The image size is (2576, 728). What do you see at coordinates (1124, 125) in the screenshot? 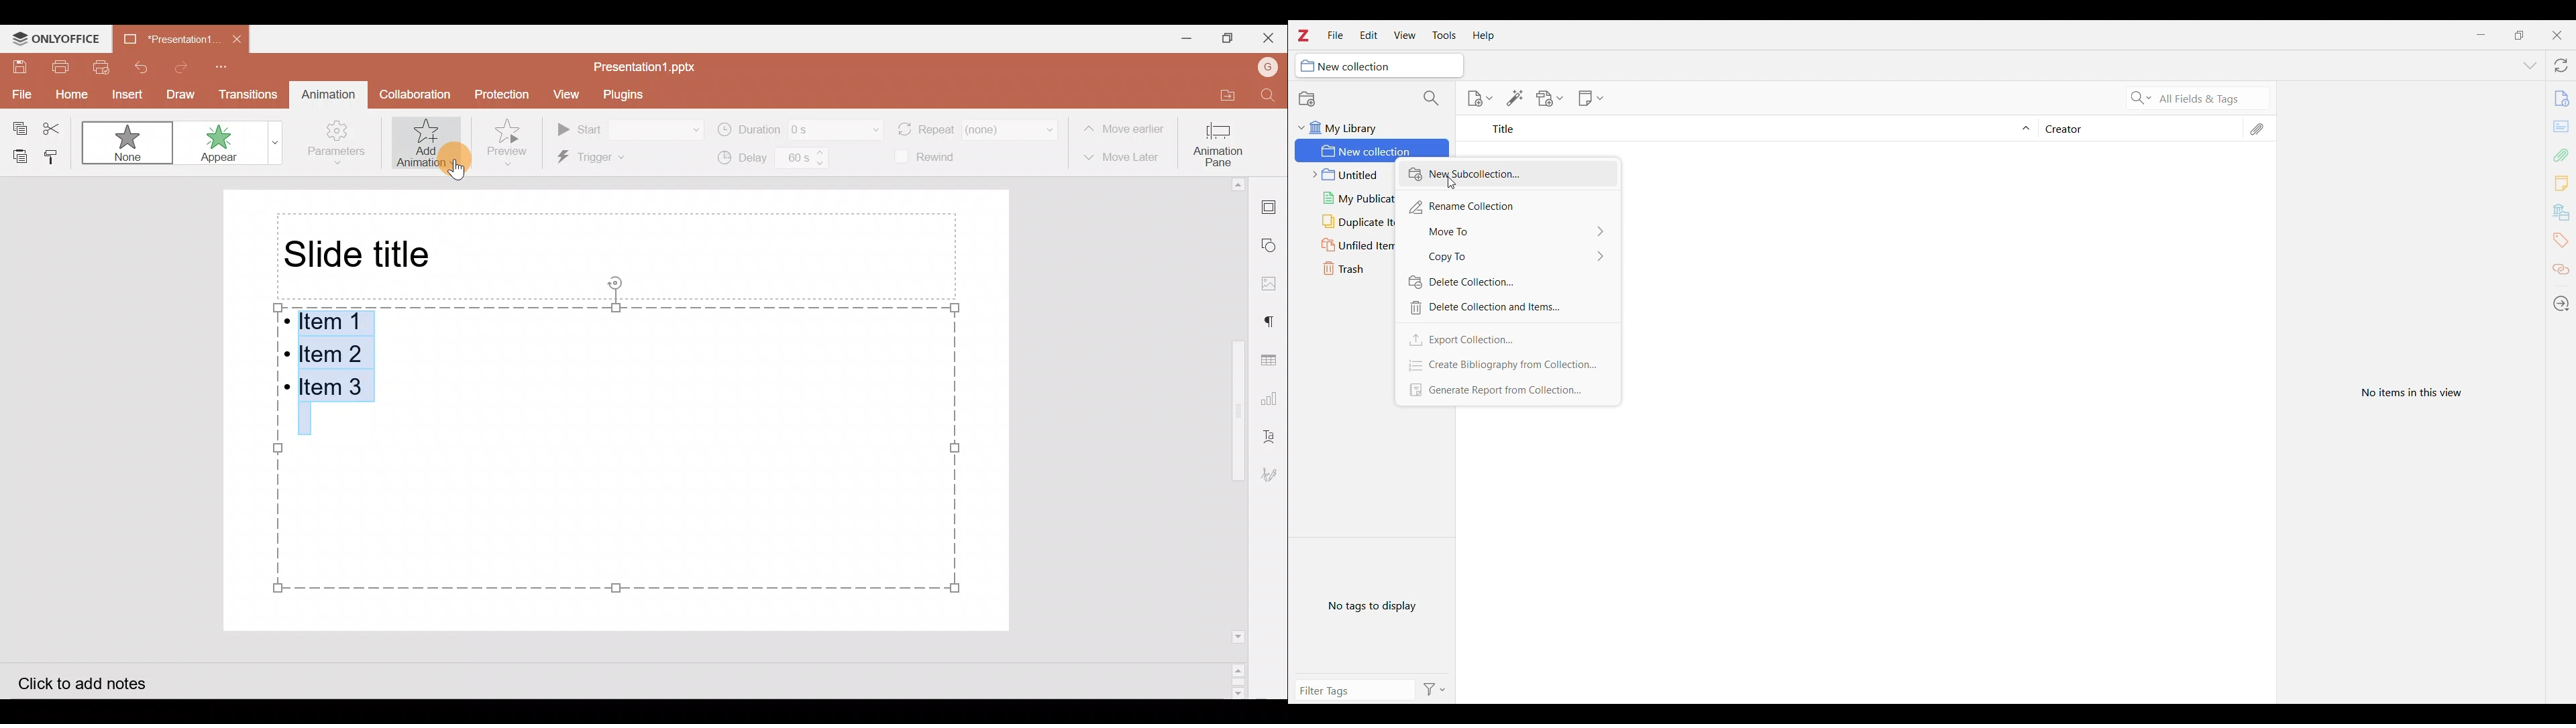
I see `Move earlier` at bounding box center [1124, 125].